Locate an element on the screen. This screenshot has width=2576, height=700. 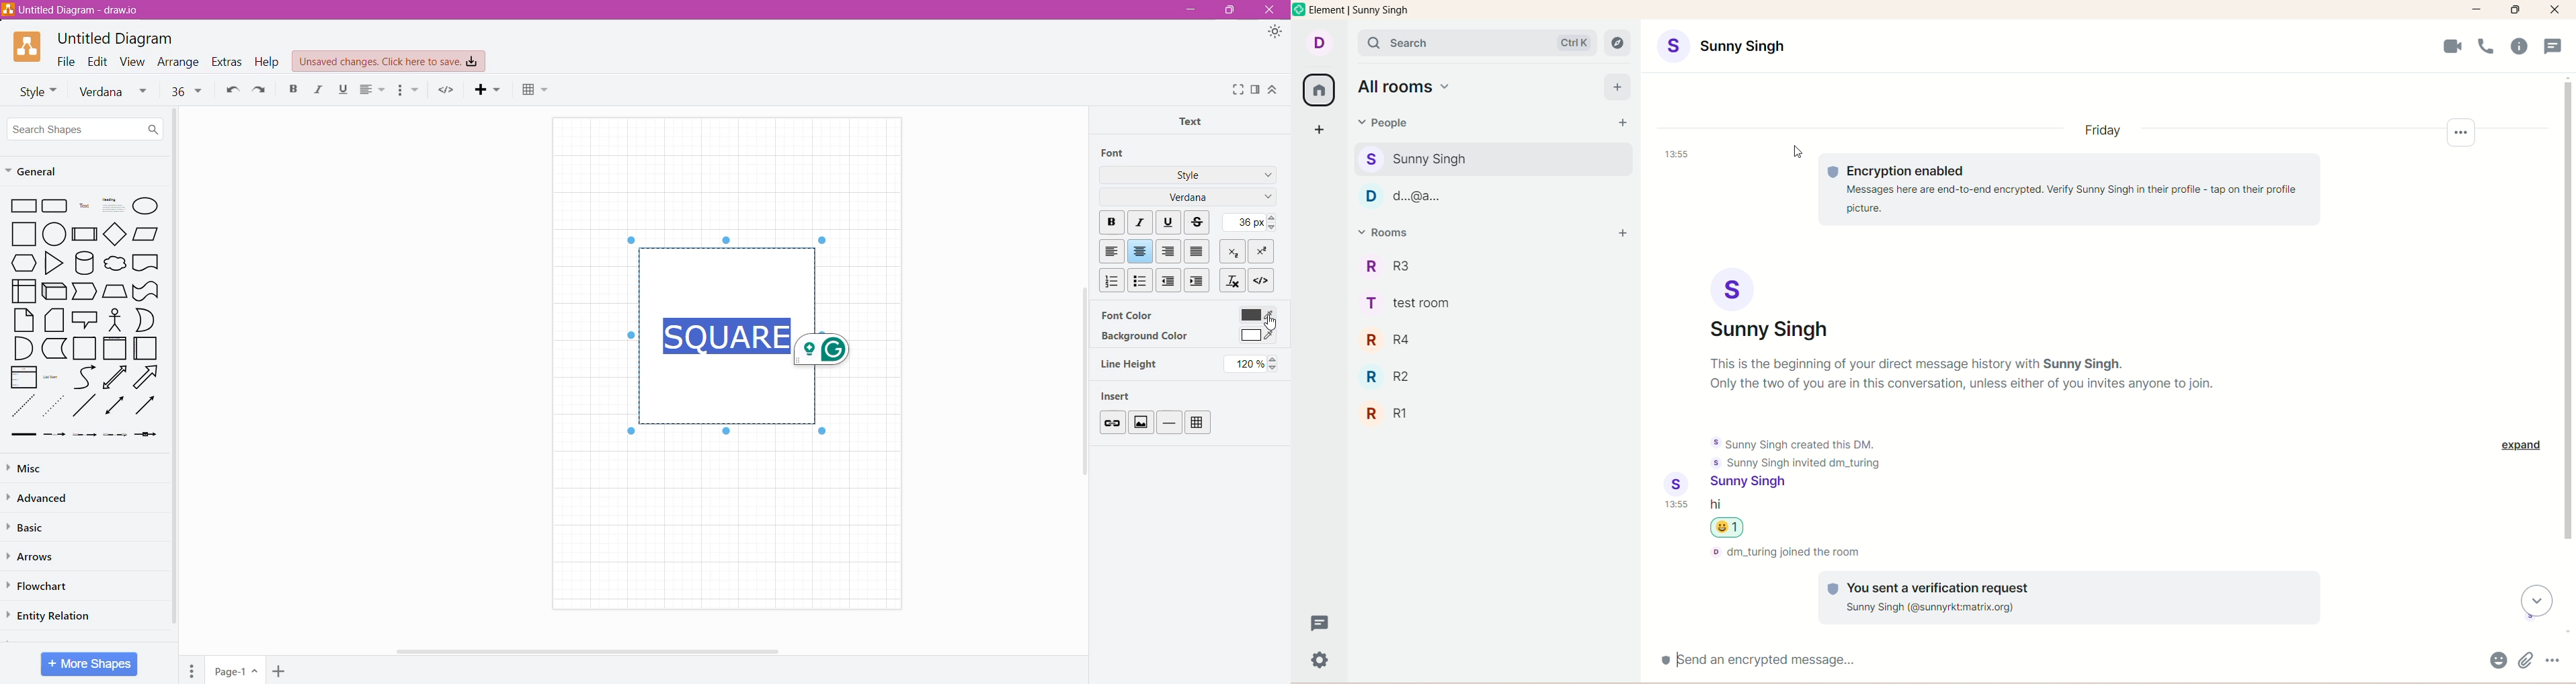
Font type is located at coordinates (116, 92).